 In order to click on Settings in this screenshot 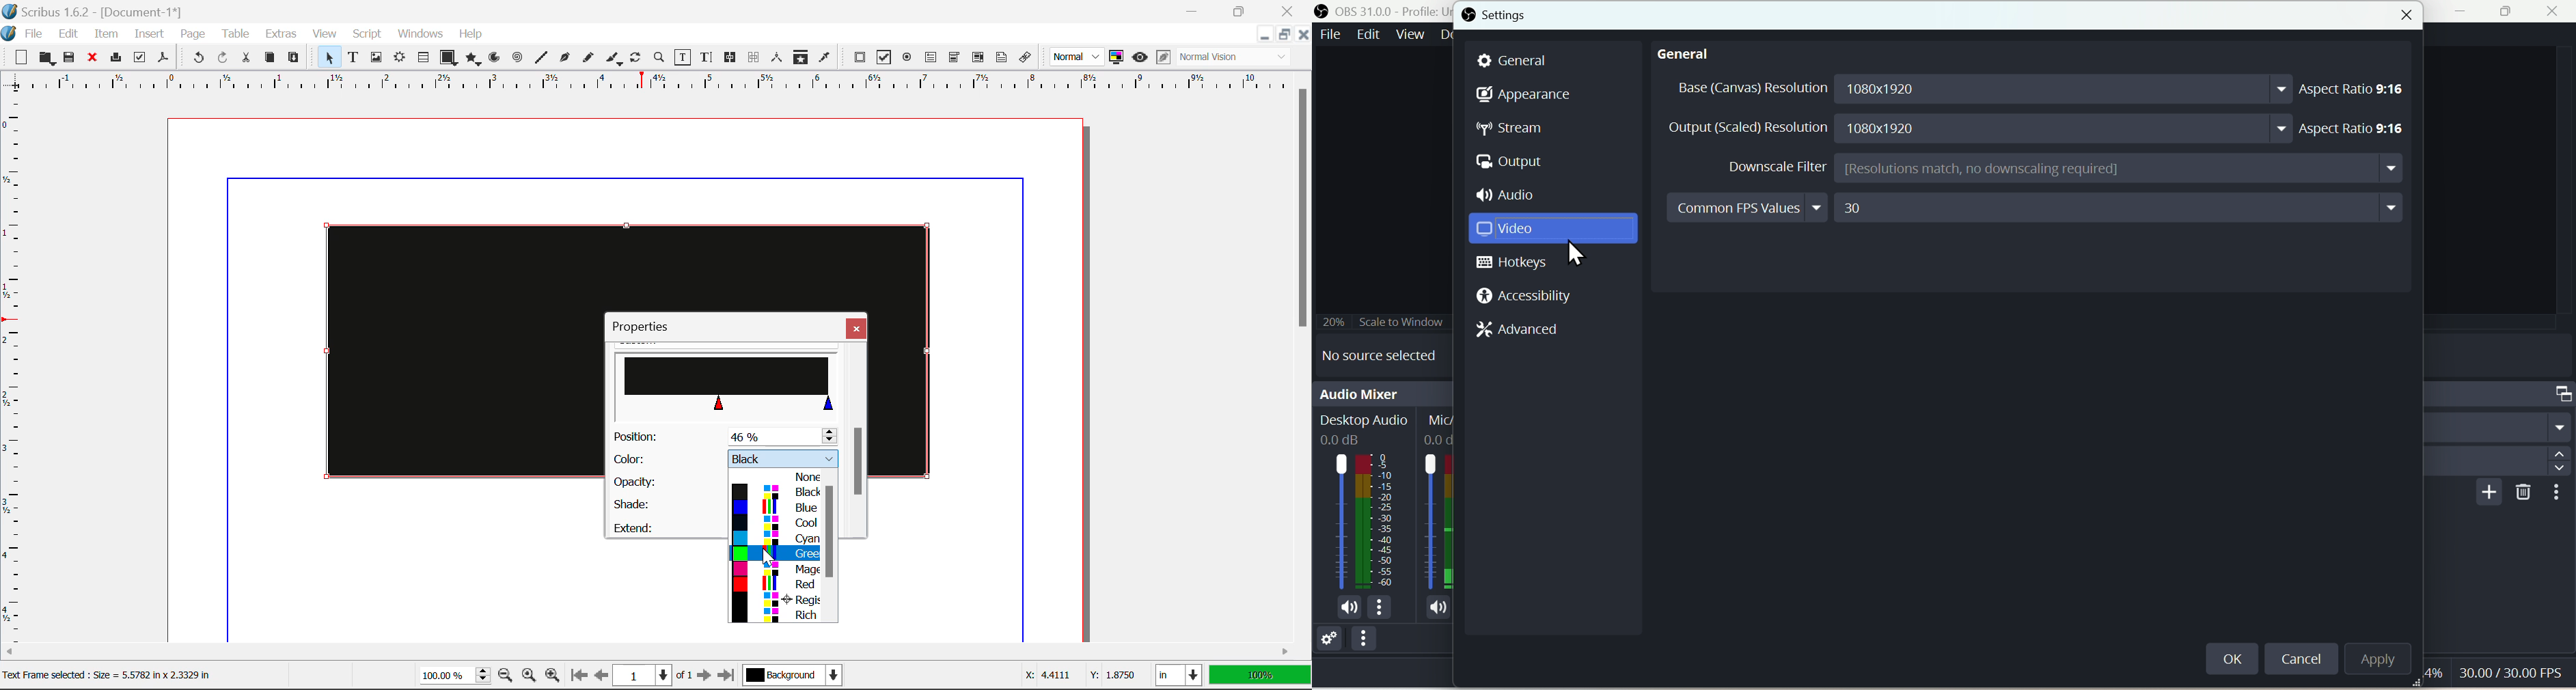, I will do `click(1327, 637)`.